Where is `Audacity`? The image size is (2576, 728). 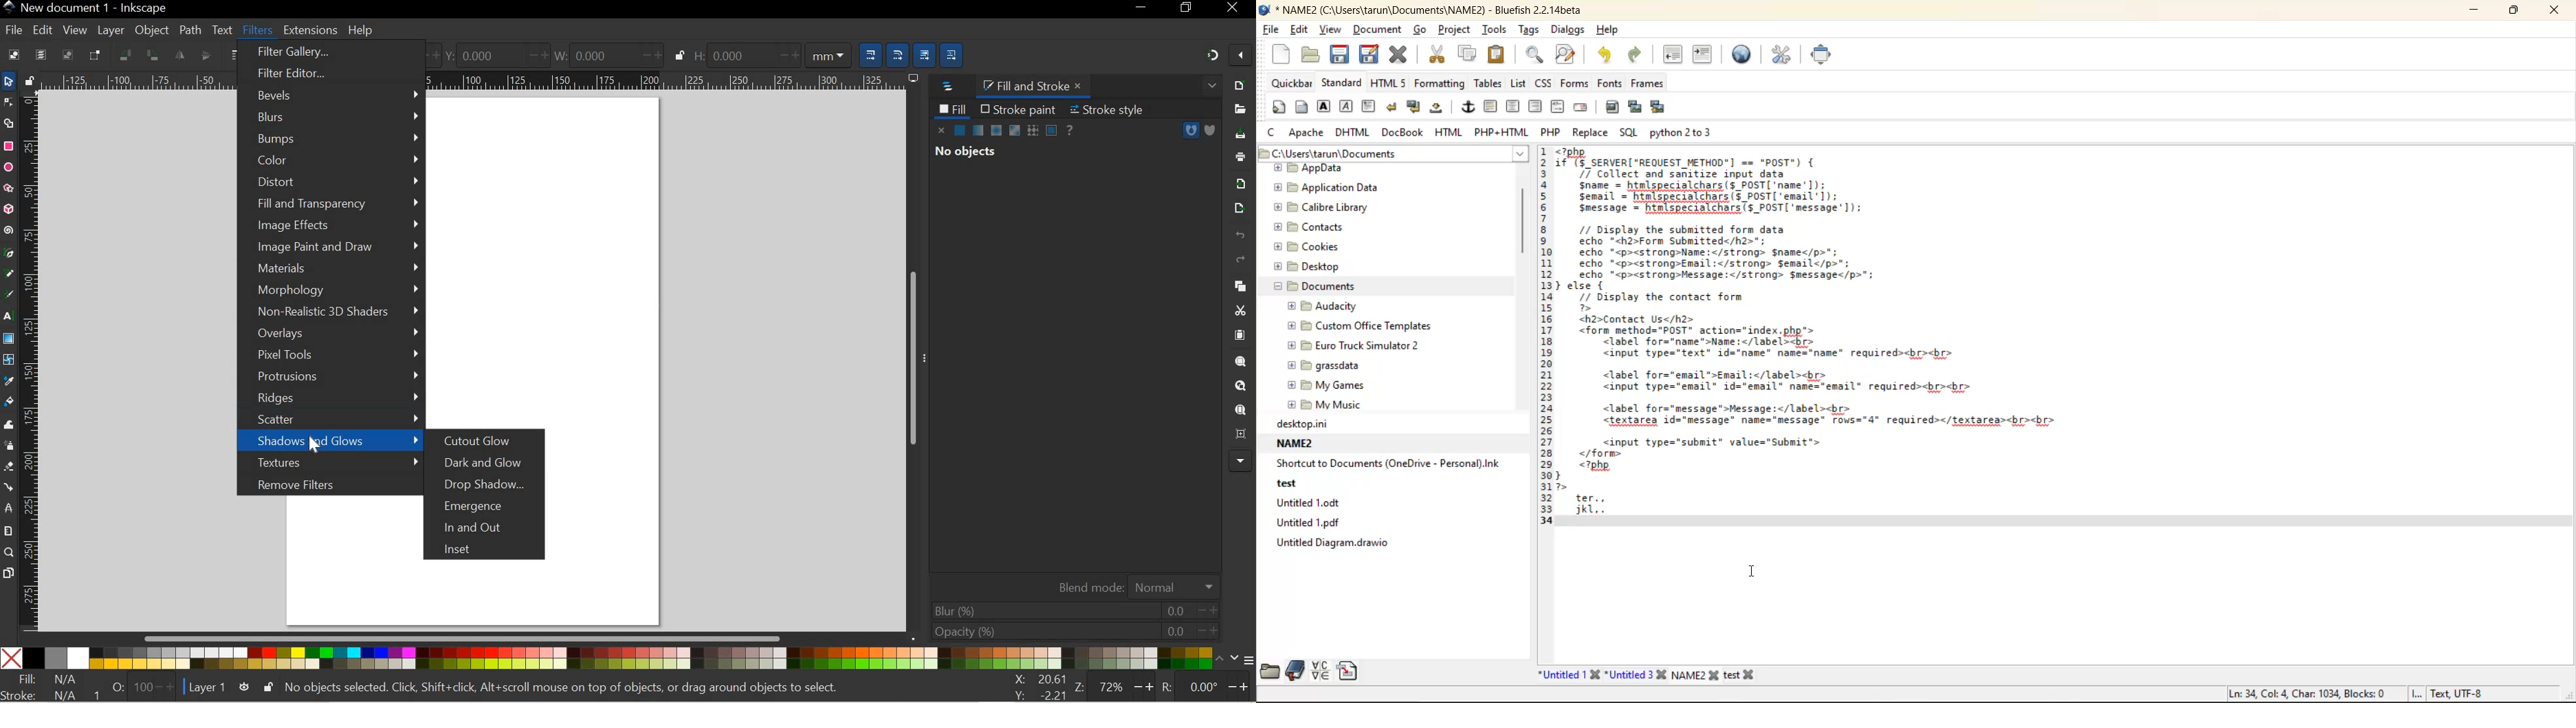 Audacity is located at coordinates (1327, 307).